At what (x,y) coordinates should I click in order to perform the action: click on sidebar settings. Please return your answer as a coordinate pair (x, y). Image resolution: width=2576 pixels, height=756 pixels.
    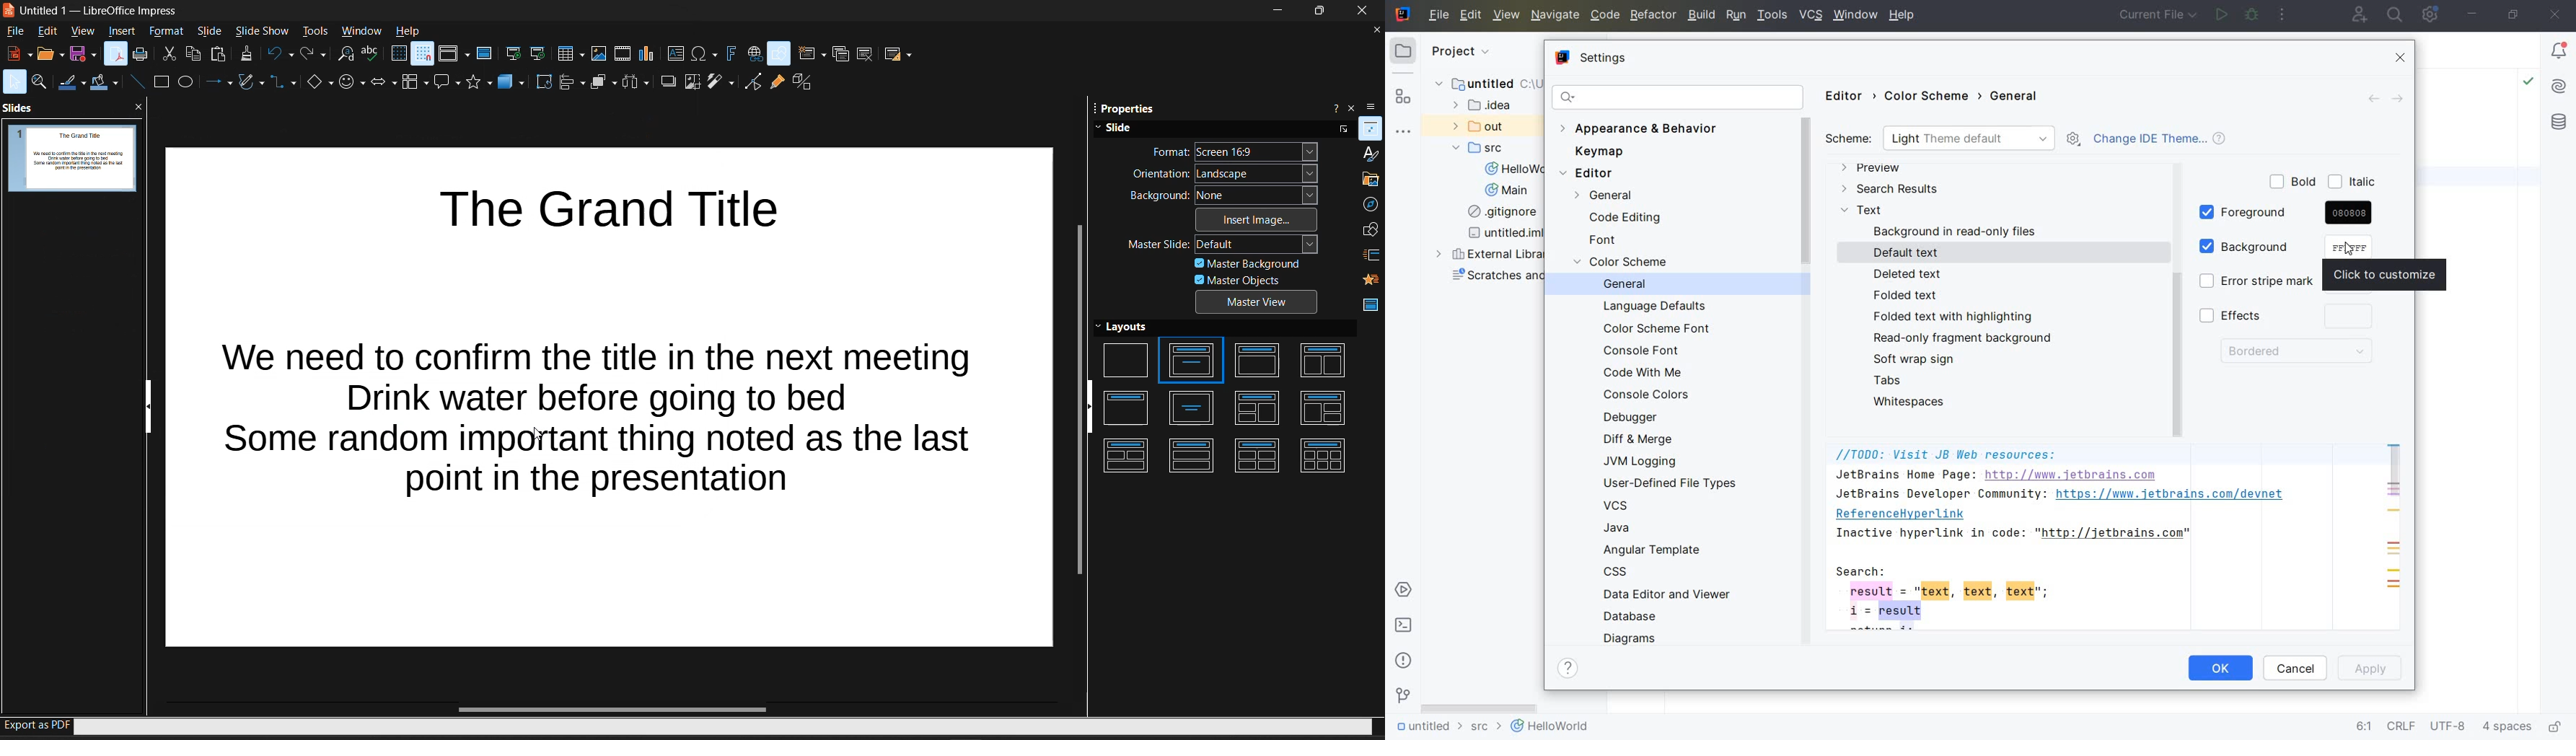
    Looking at the image, I should click on (1376, 106).